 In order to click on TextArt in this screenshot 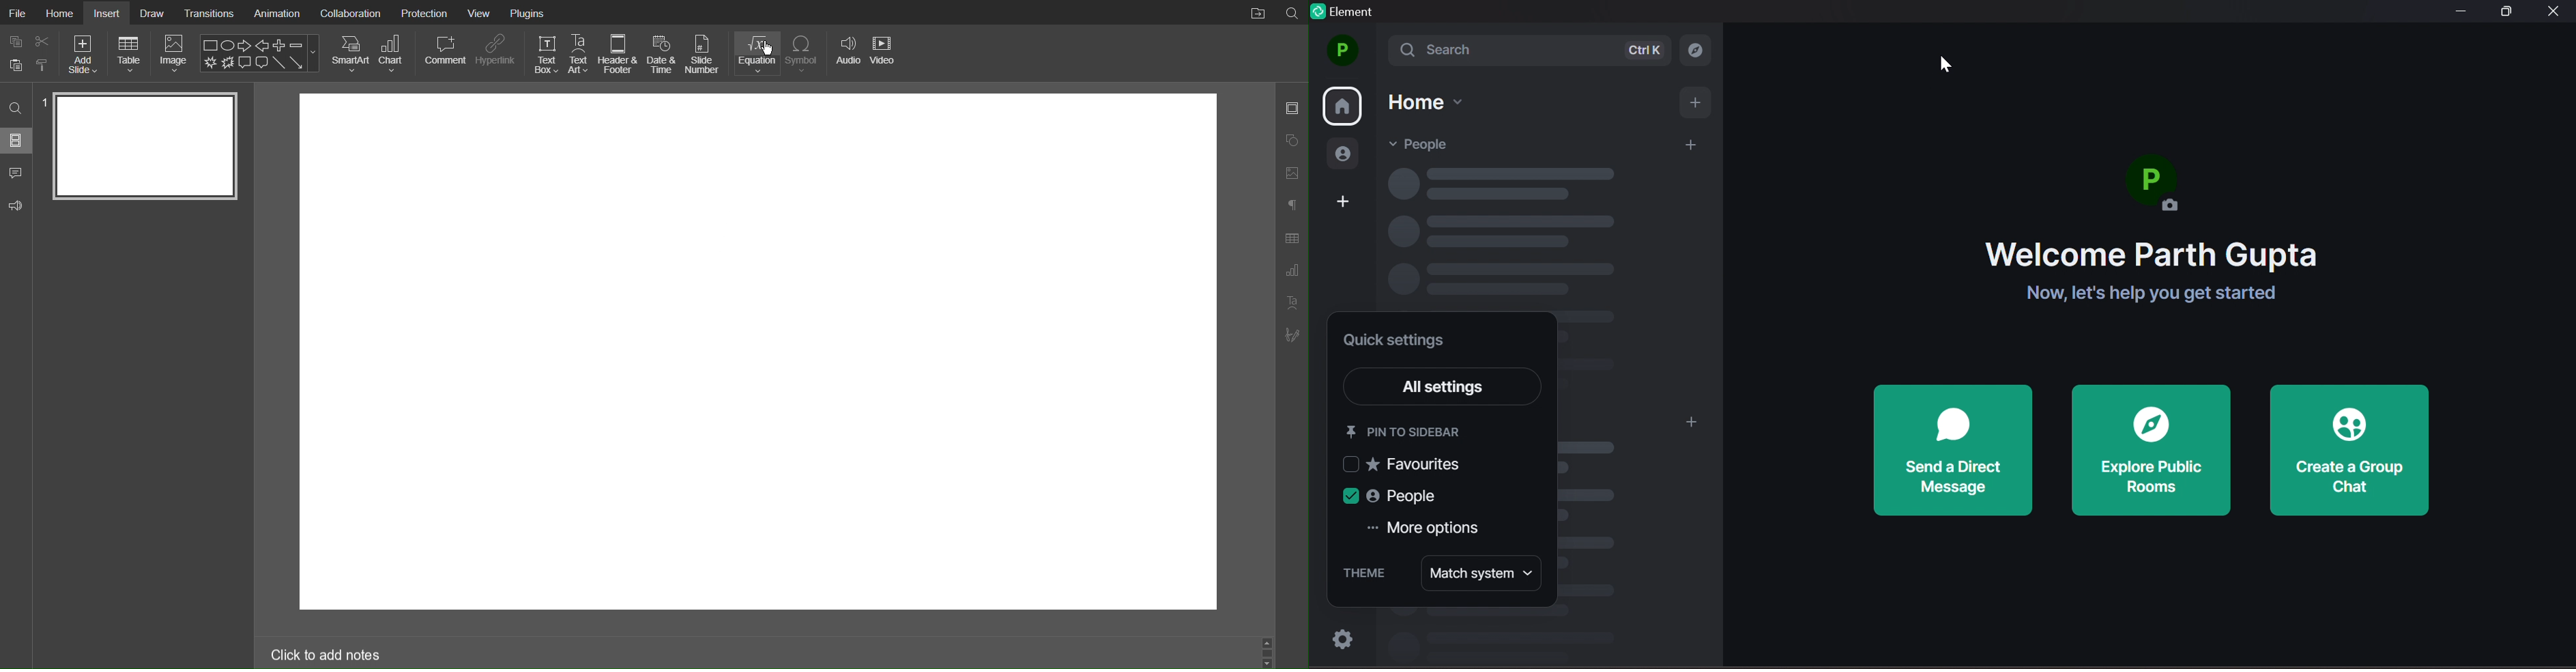, I will do `click(1292, 301)`.